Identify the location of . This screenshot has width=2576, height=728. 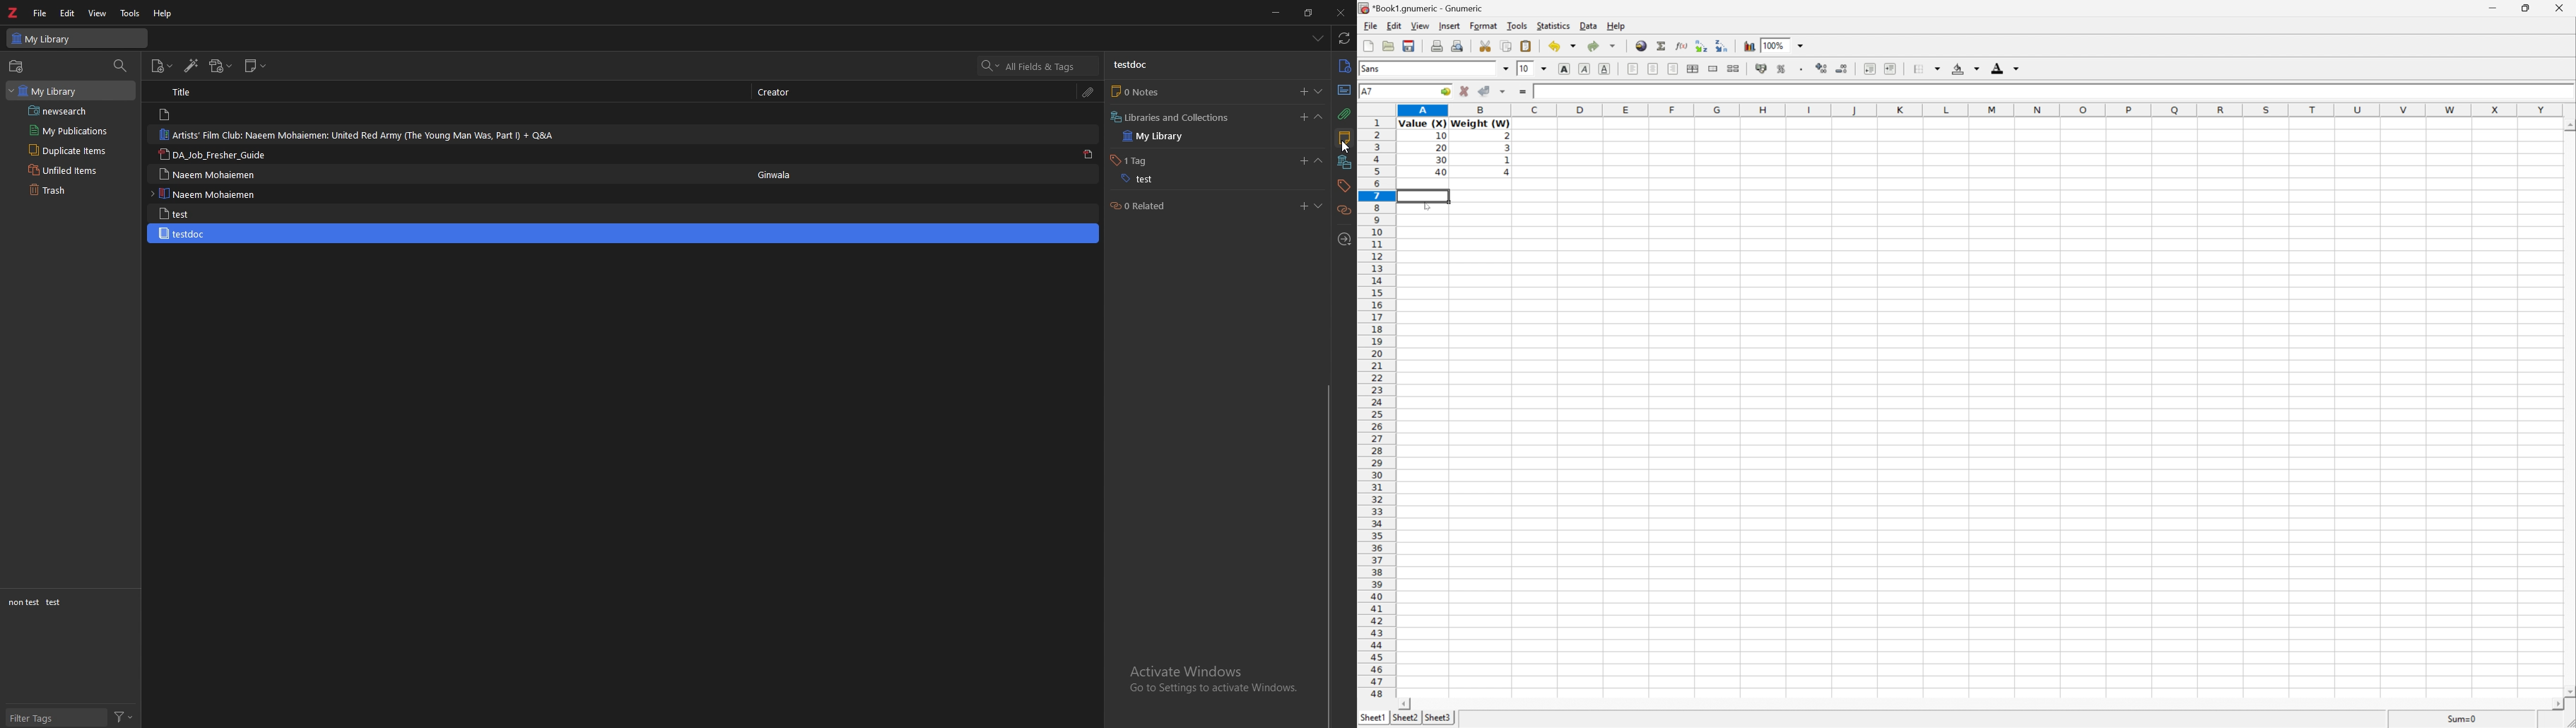
(1440, 137).